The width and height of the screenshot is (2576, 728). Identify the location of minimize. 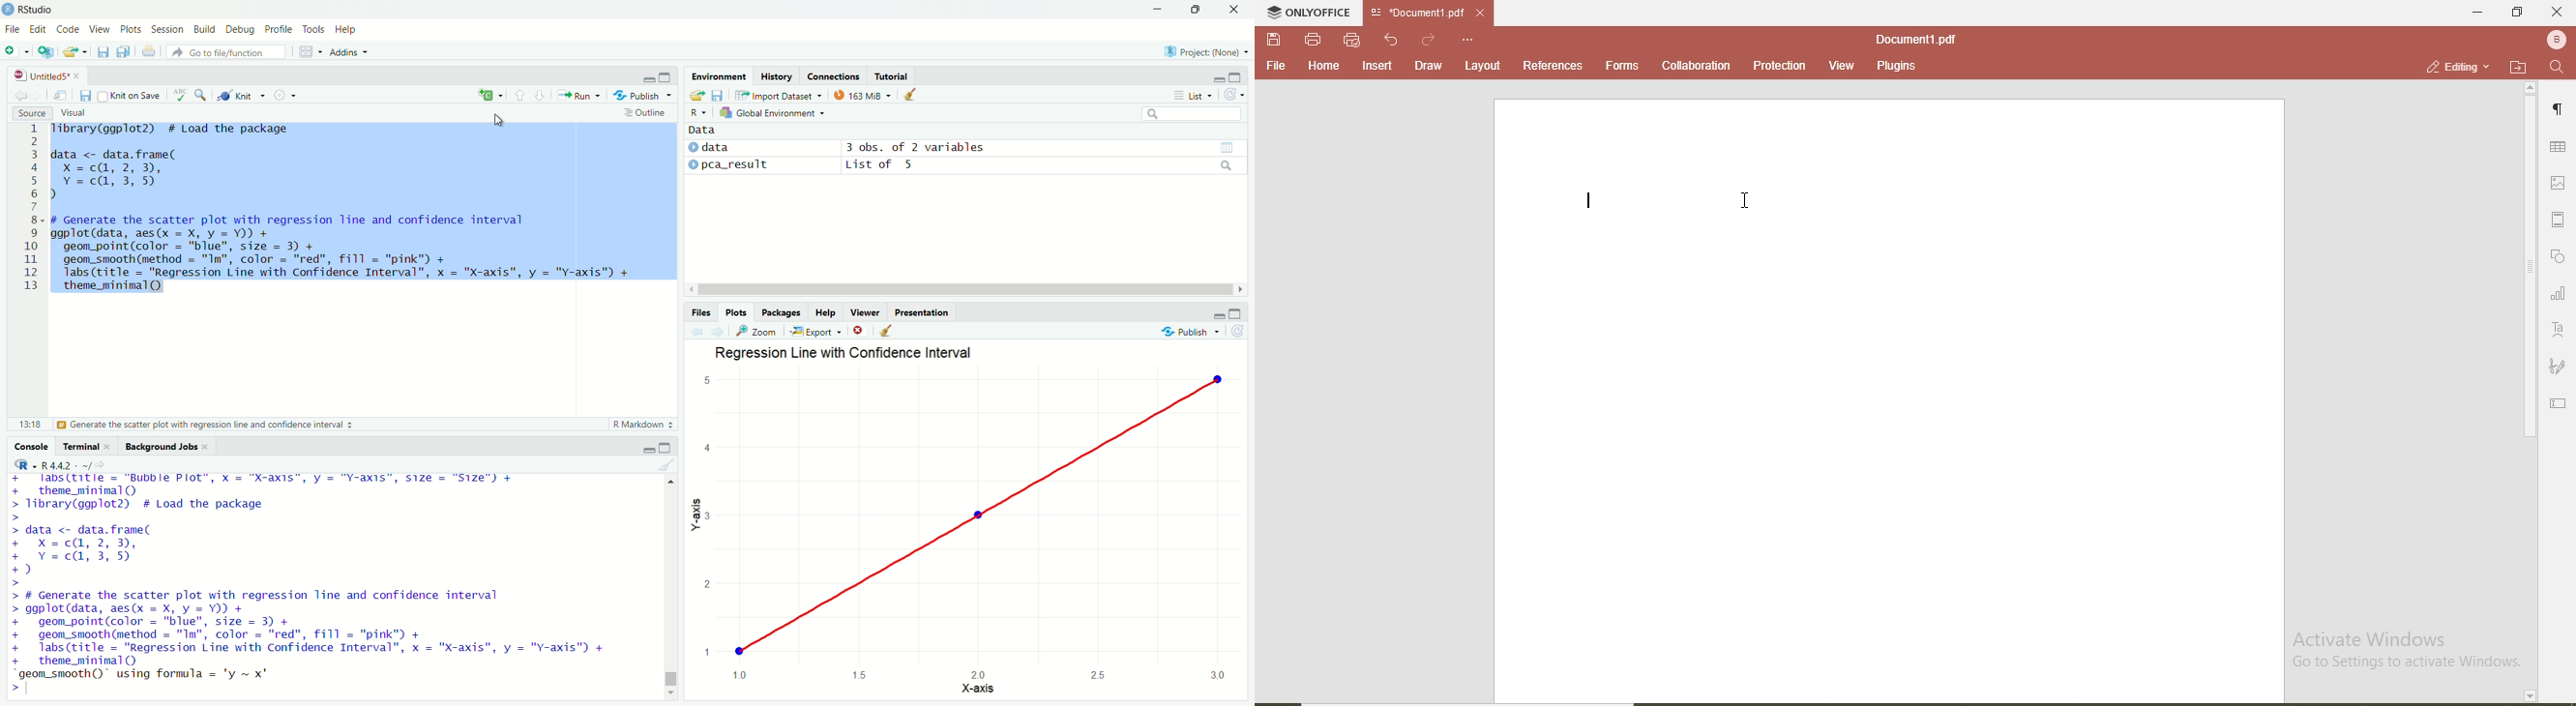
(1217, 314).